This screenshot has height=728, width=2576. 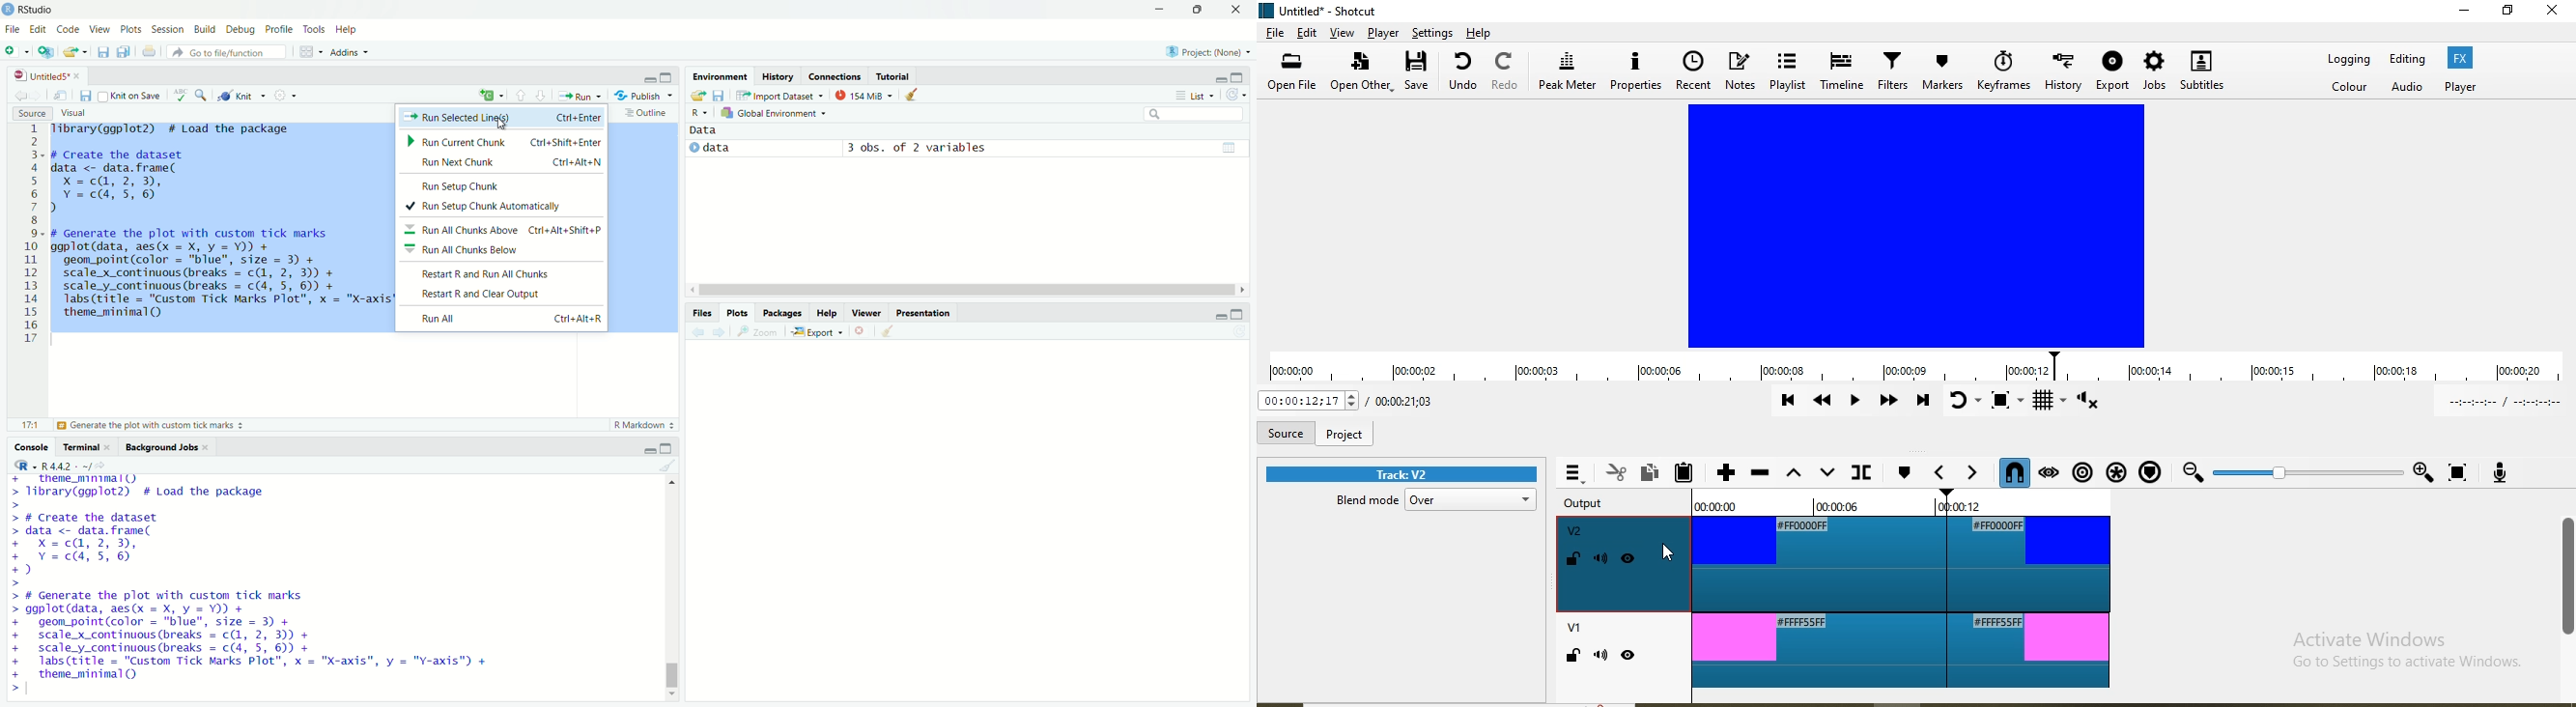 I want to click on save all open documents, so click(x=122, y=52).